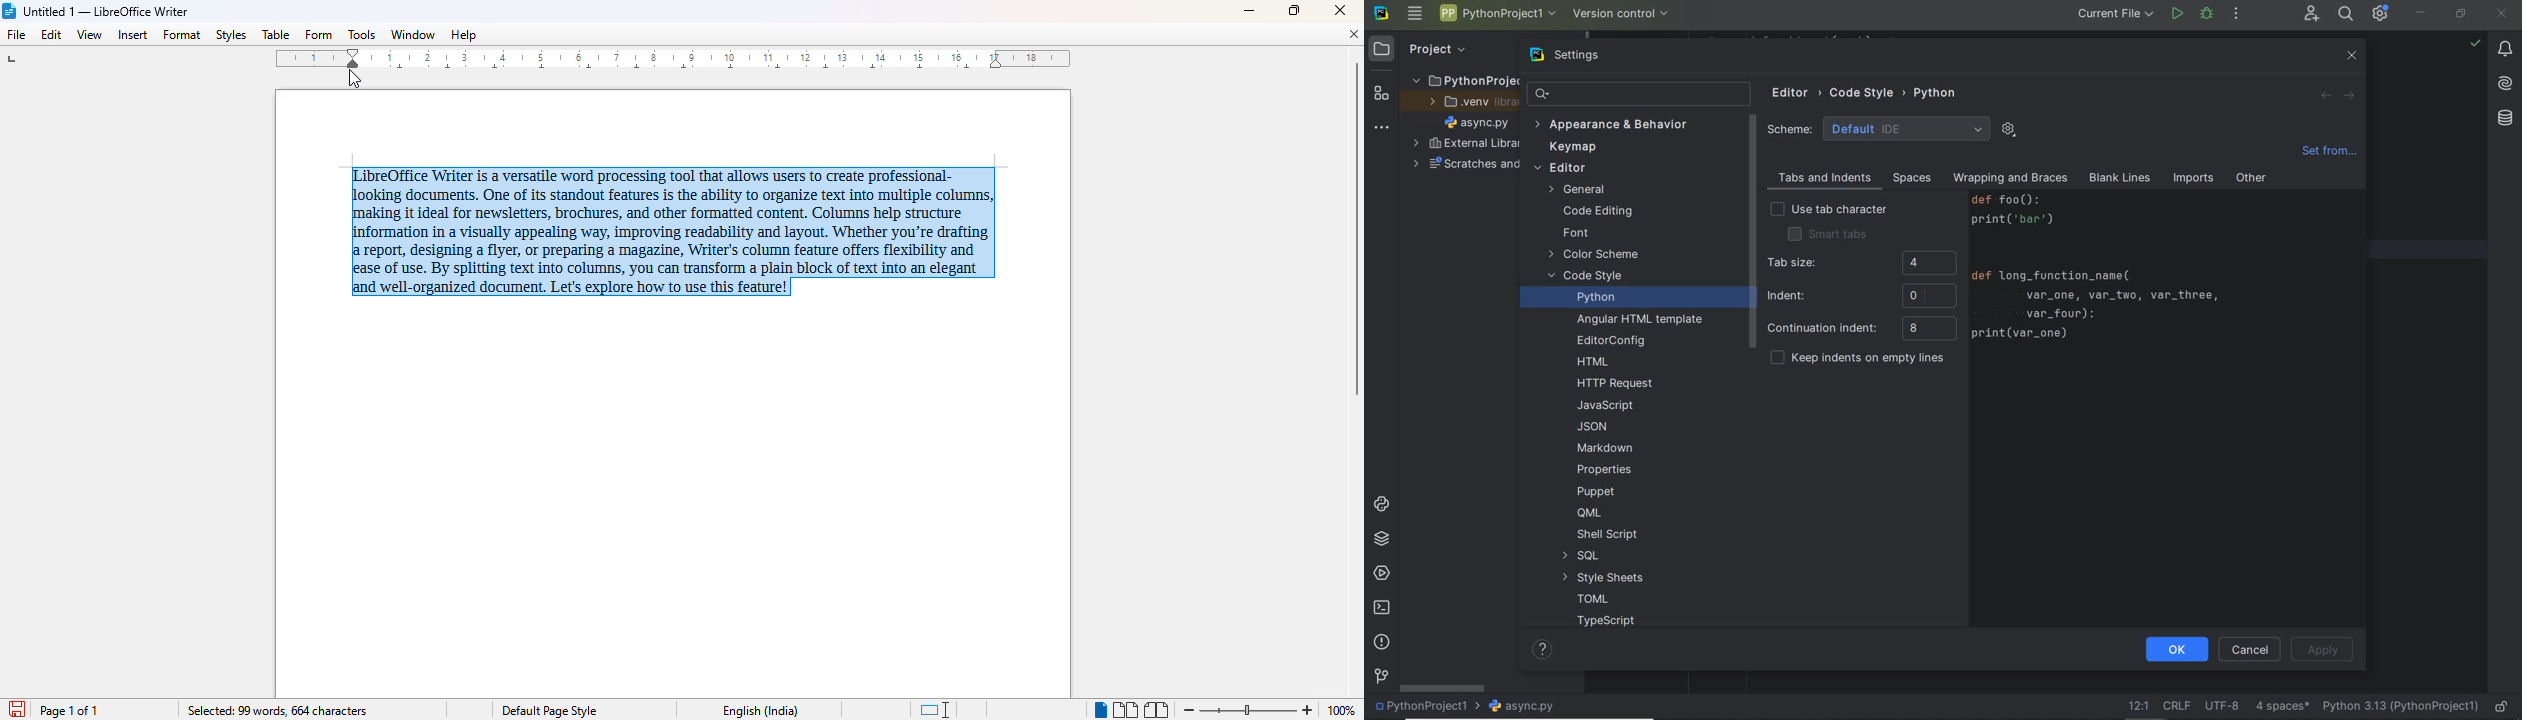 Image resolution: width=2548 pixels, height=728 pixels. What do you see at coordinates (15, 34) in the screenshot?
I see `file` at bounding box center [15, 34].